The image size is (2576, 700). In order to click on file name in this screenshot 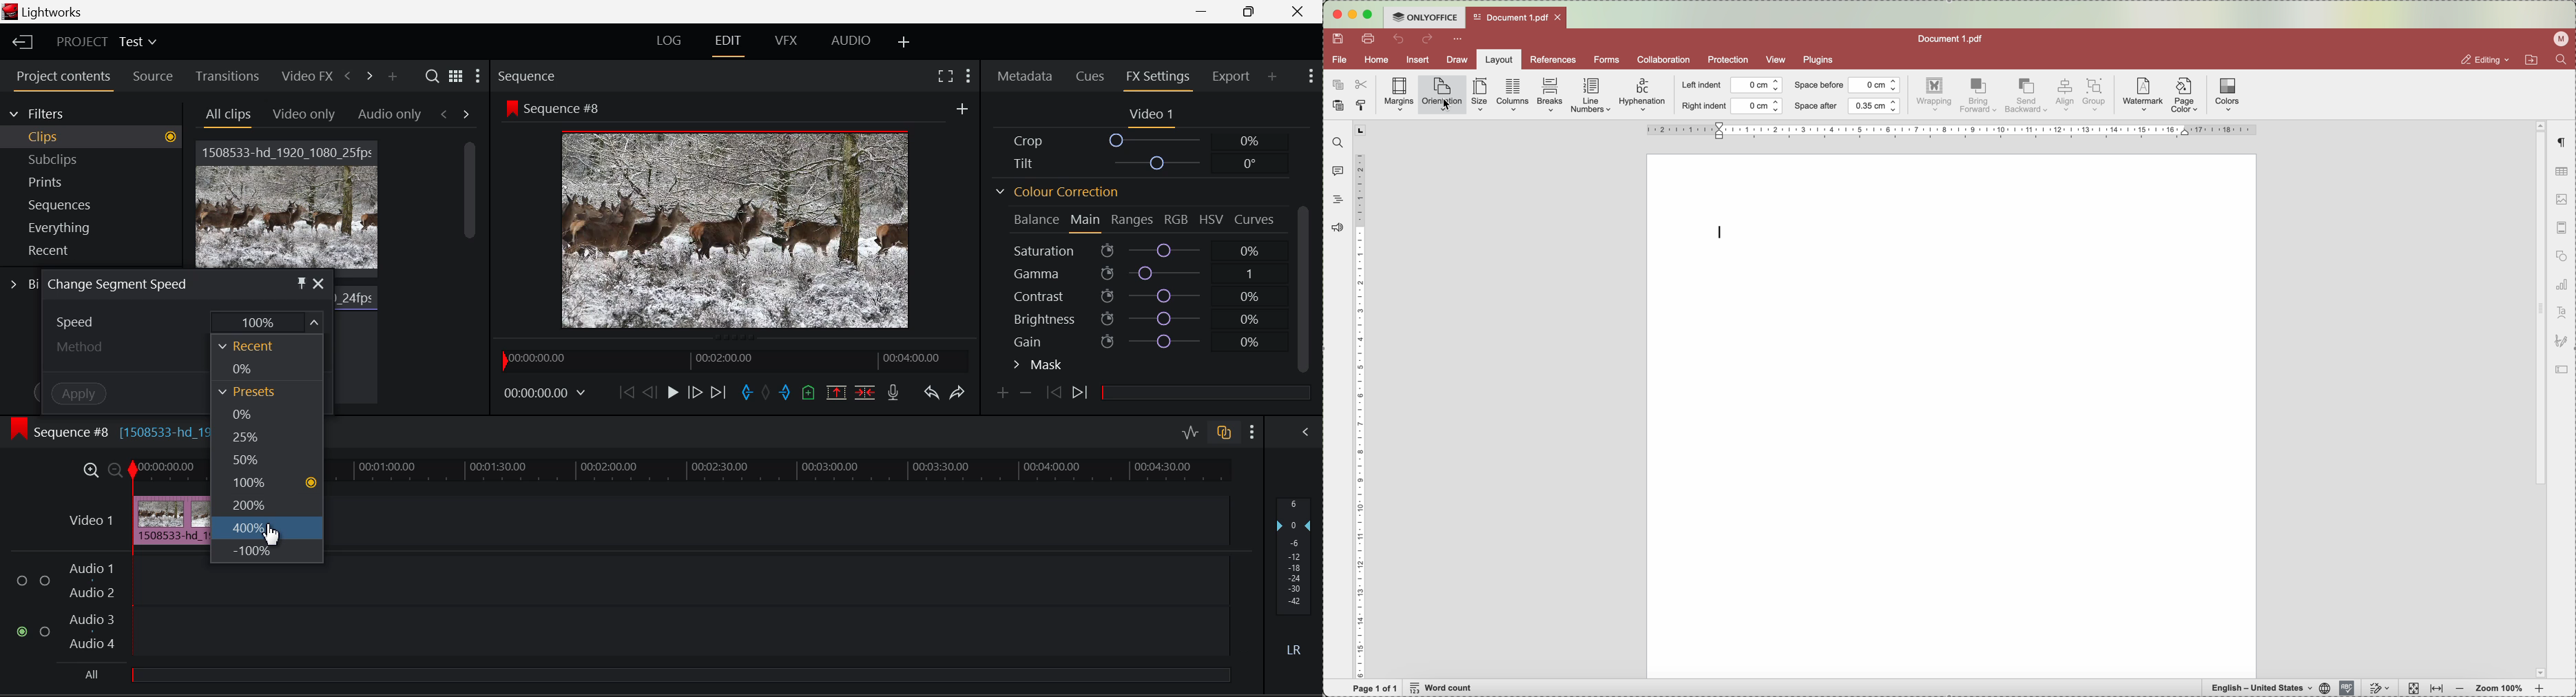, I will do `click(1952, 38)`.